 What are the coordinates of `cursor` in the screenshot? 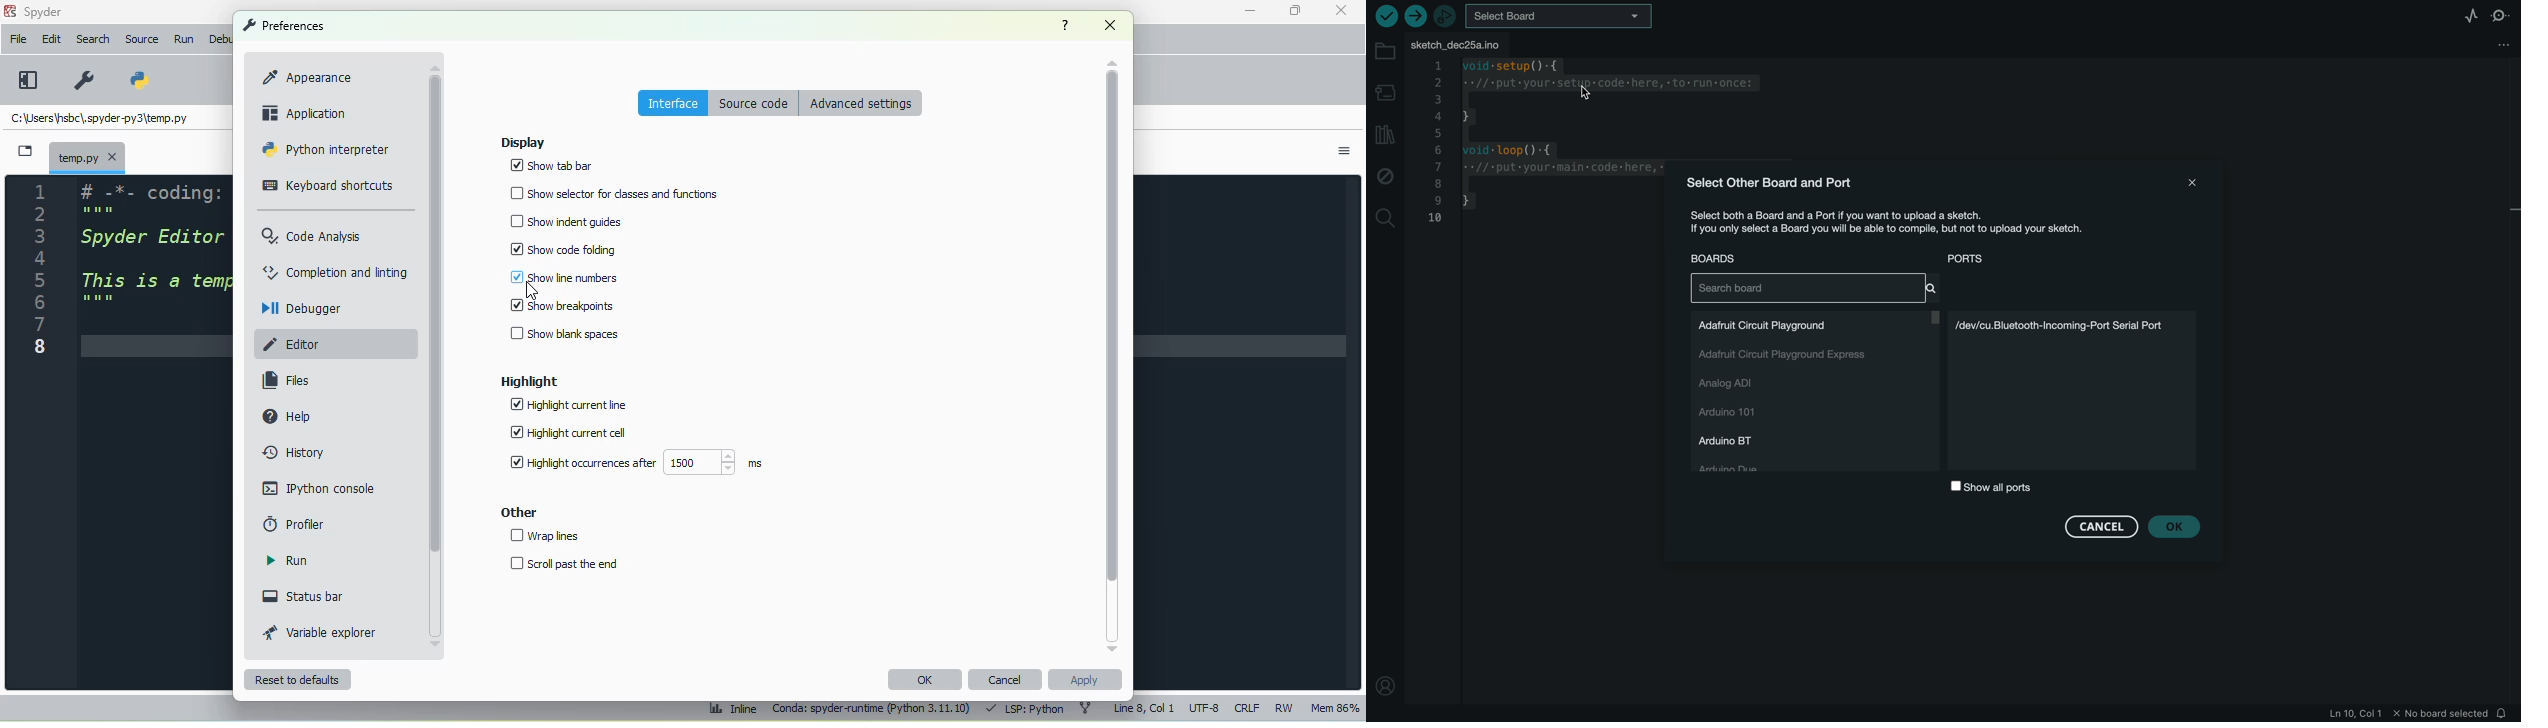 It's located at (532, 291).